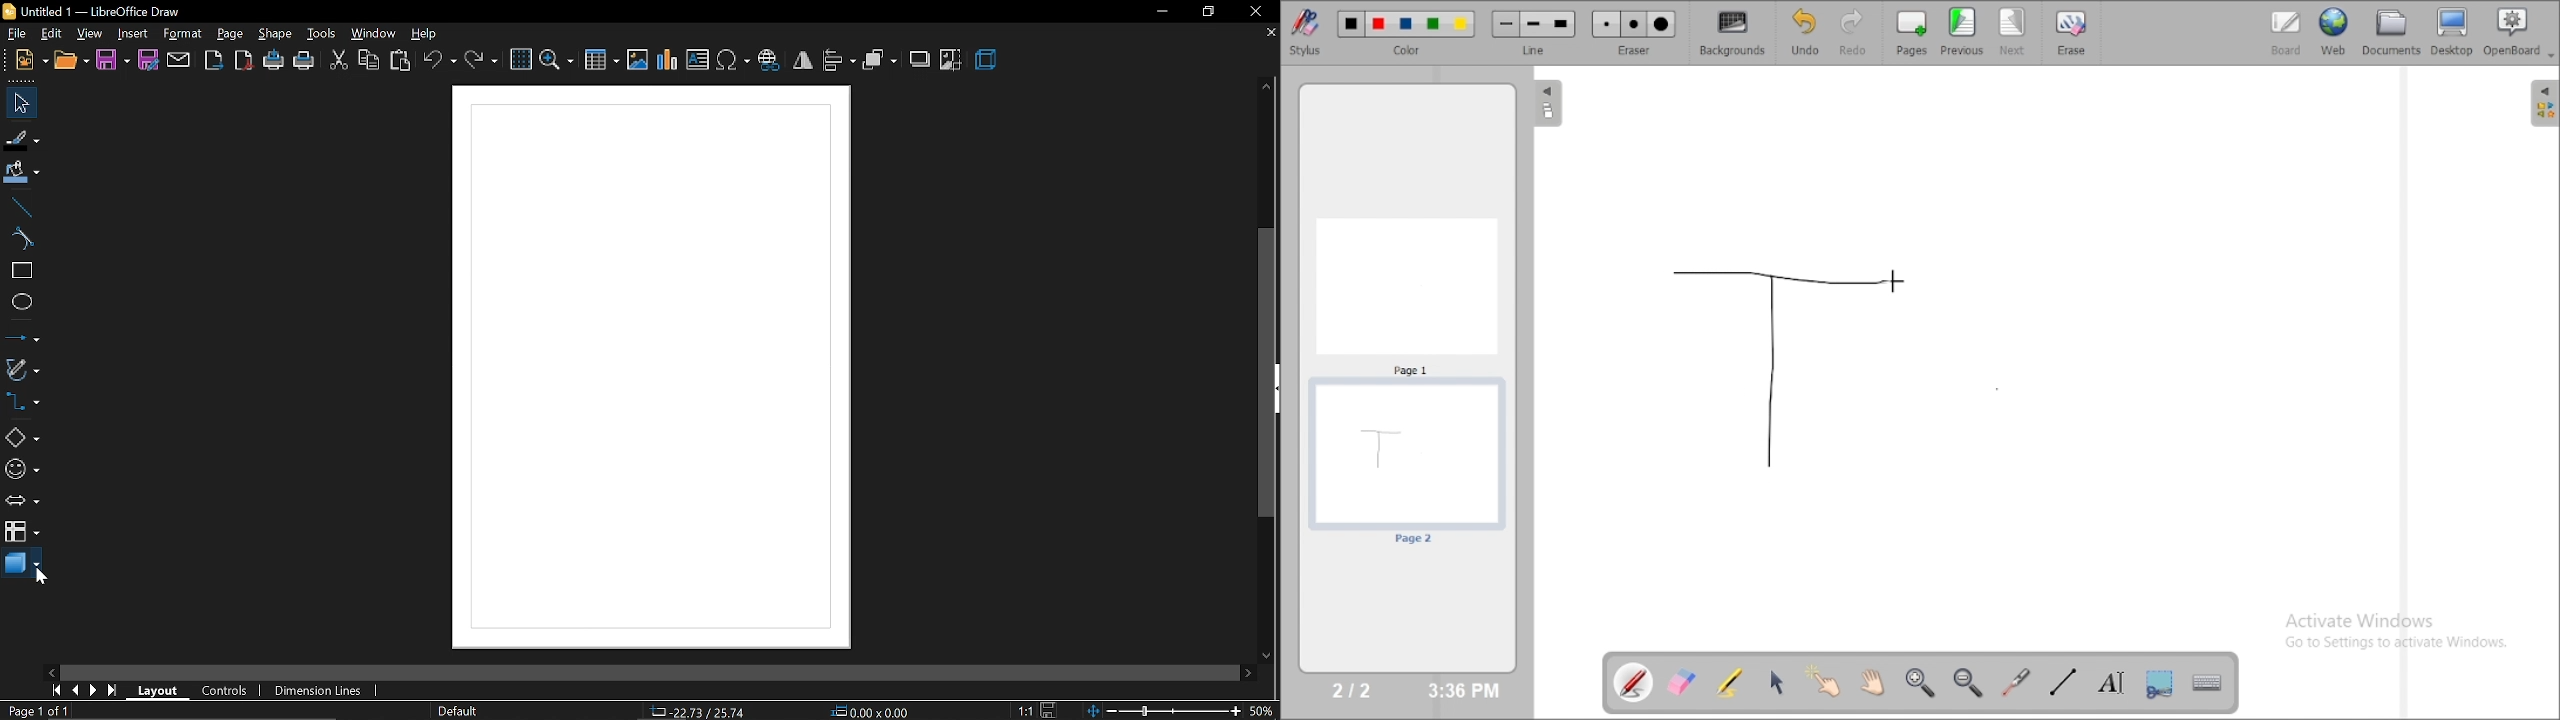 This screenshot has height=728, width=2576. Describe the element at coordinates (368, 63) in the screenshot. I see `copy` at that location.